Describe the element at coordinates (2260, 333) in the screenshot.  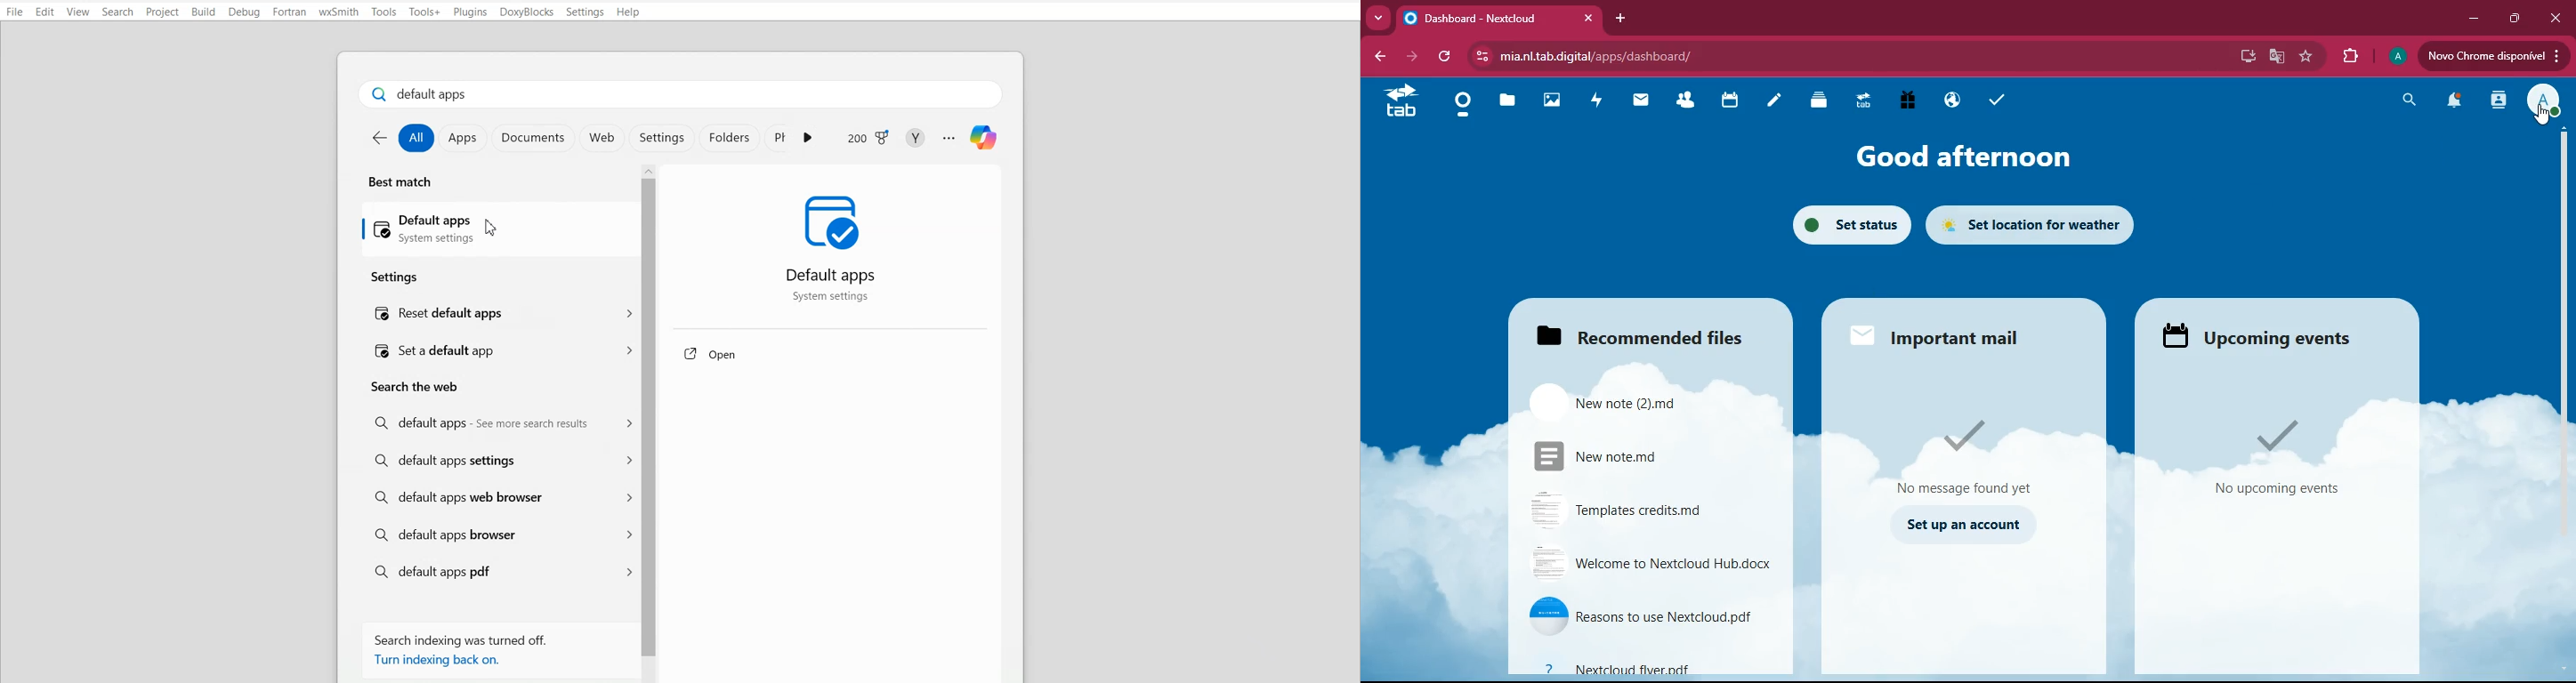
I see `upcoming events` at that location.